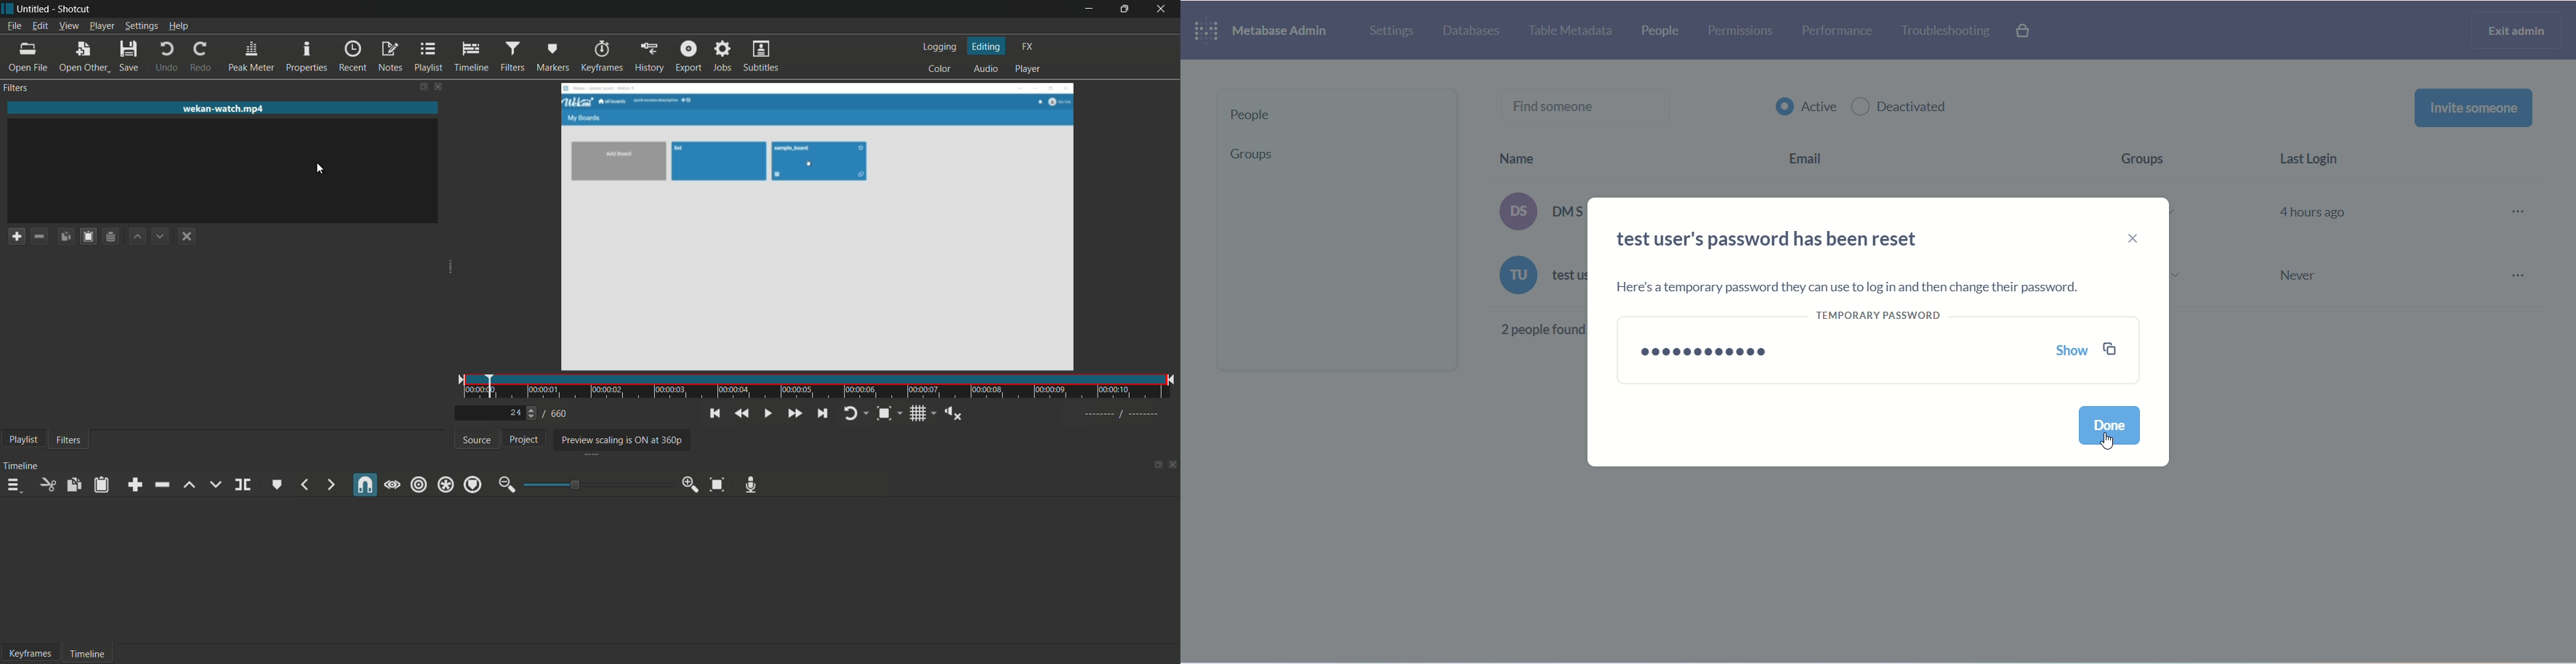  What do you see at coordinates (603, 56) in the screenshot?
I see `keyframes` at bounding box center [603, 56].